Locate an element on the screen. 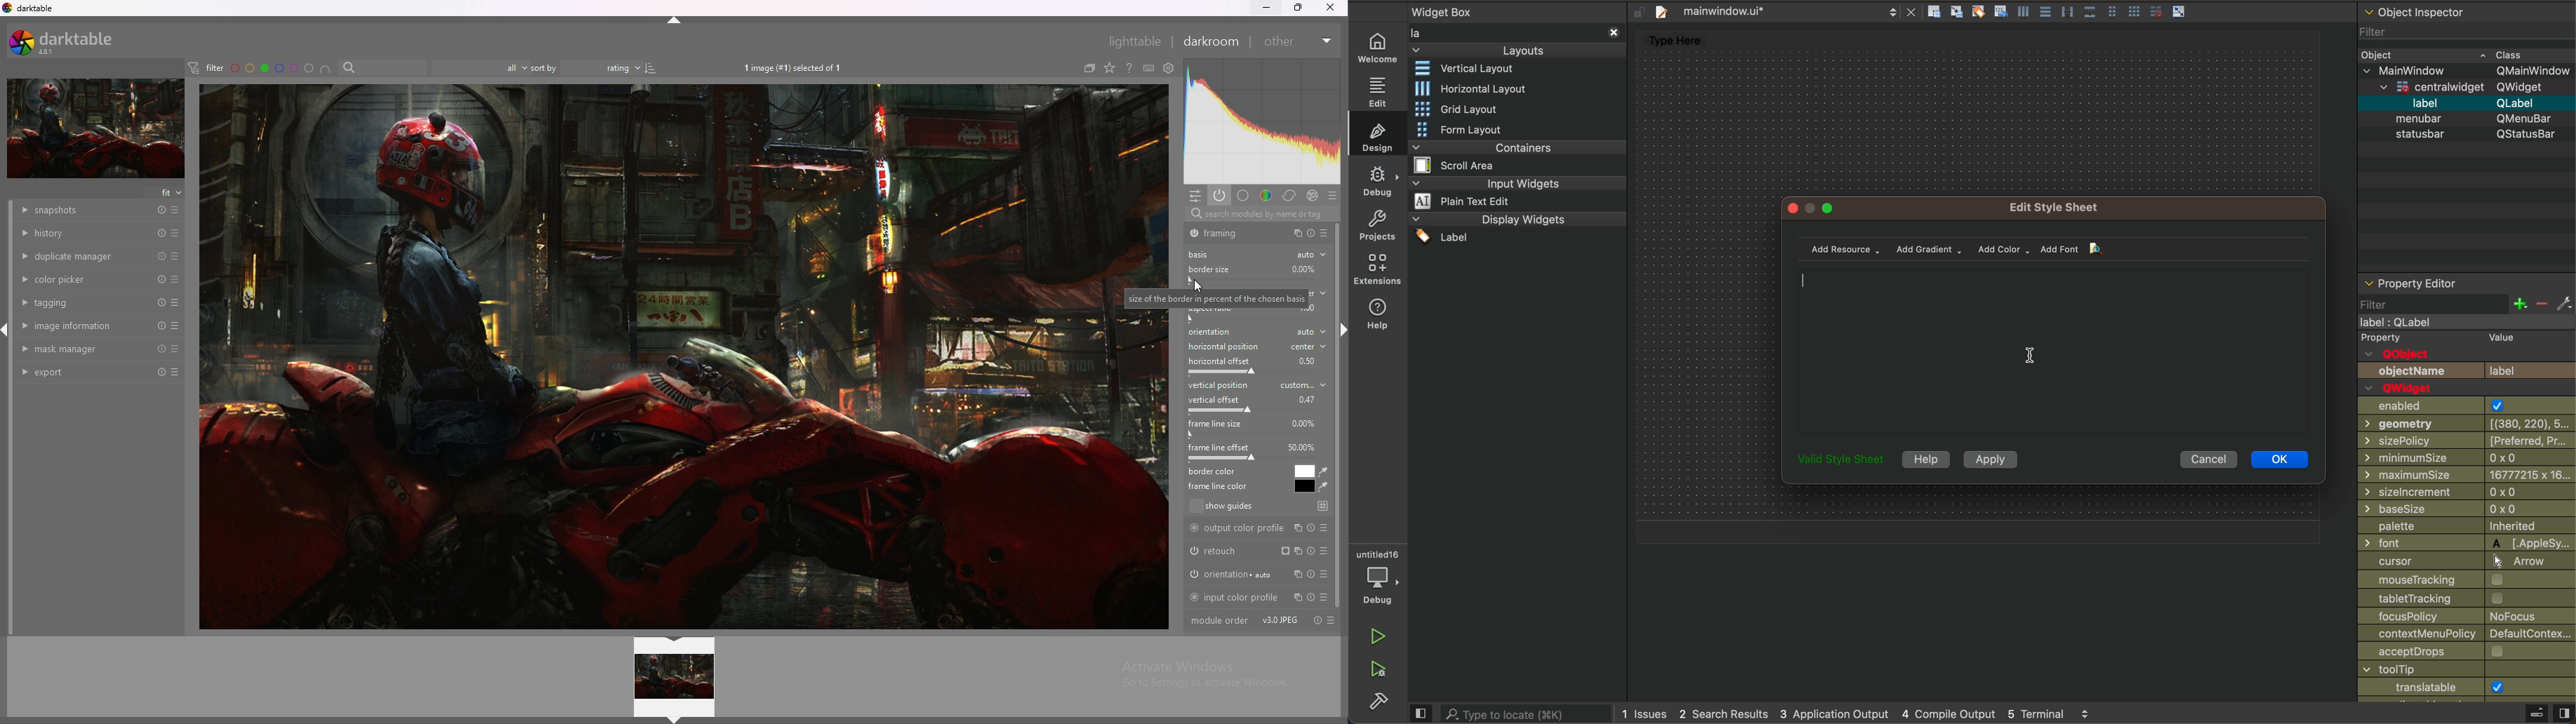 The height and width of the screenshot is (728, 2576). vertical offset is located at coordinates (1216, 399).